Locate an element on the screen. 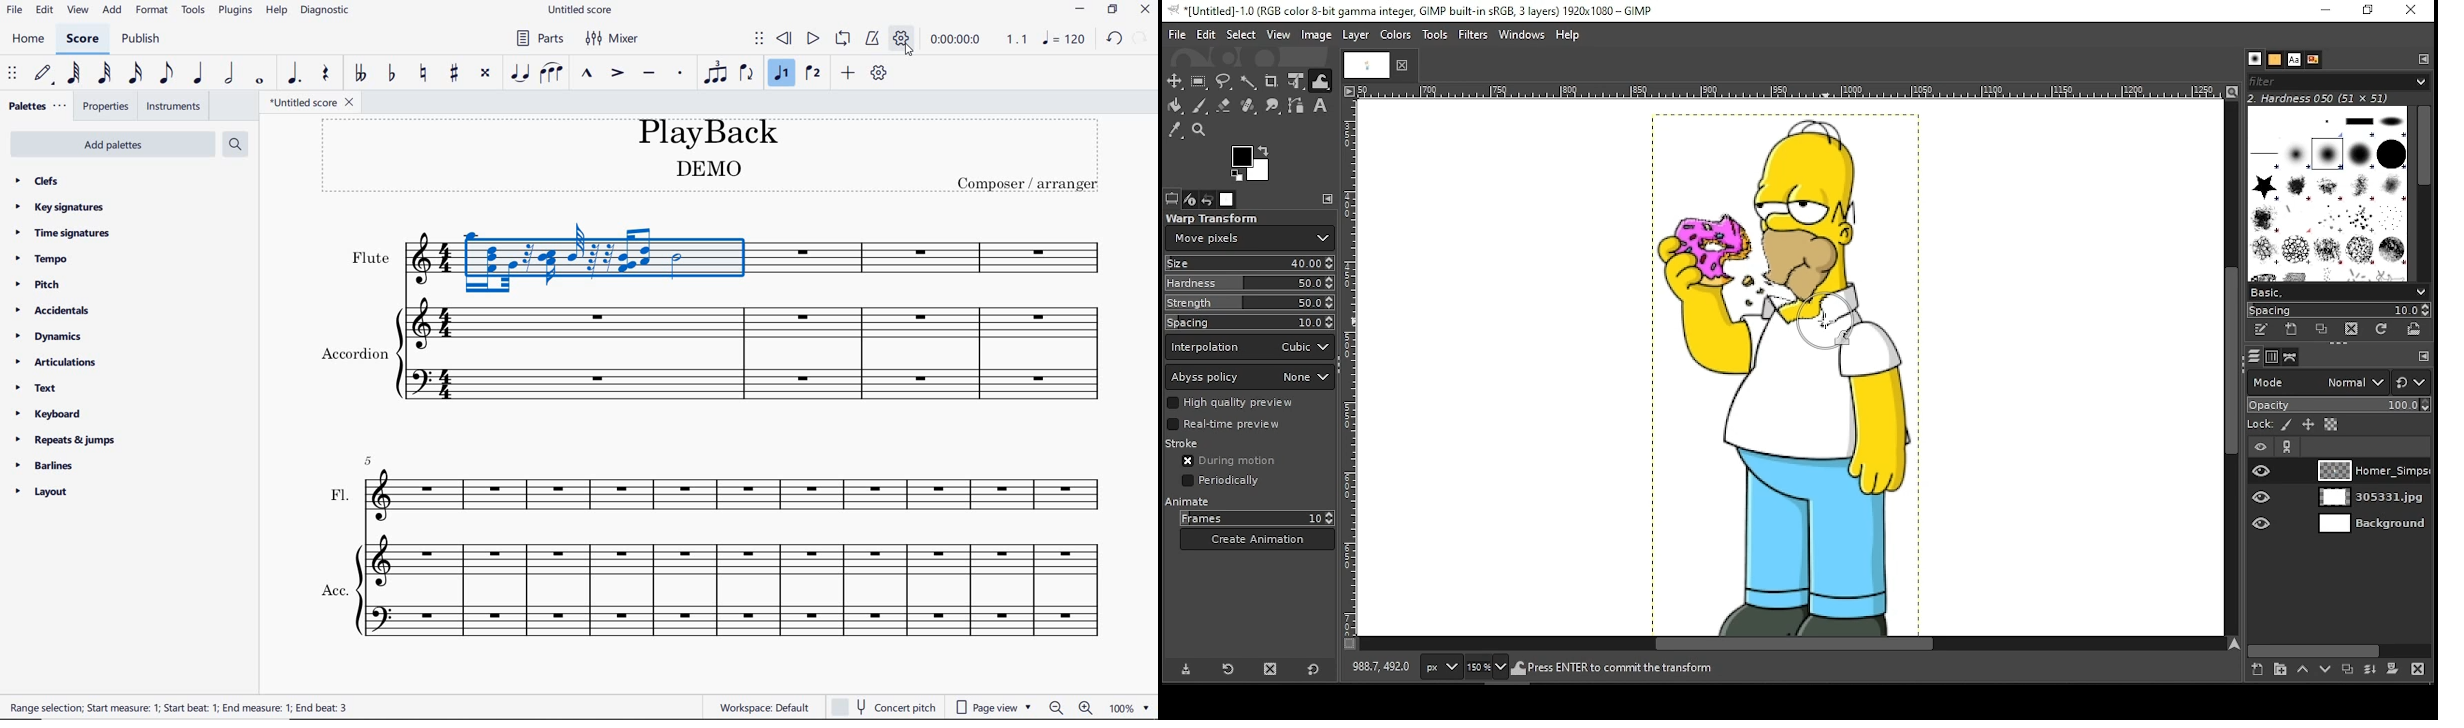  layer 3 is located at coordinates (2373, 525).